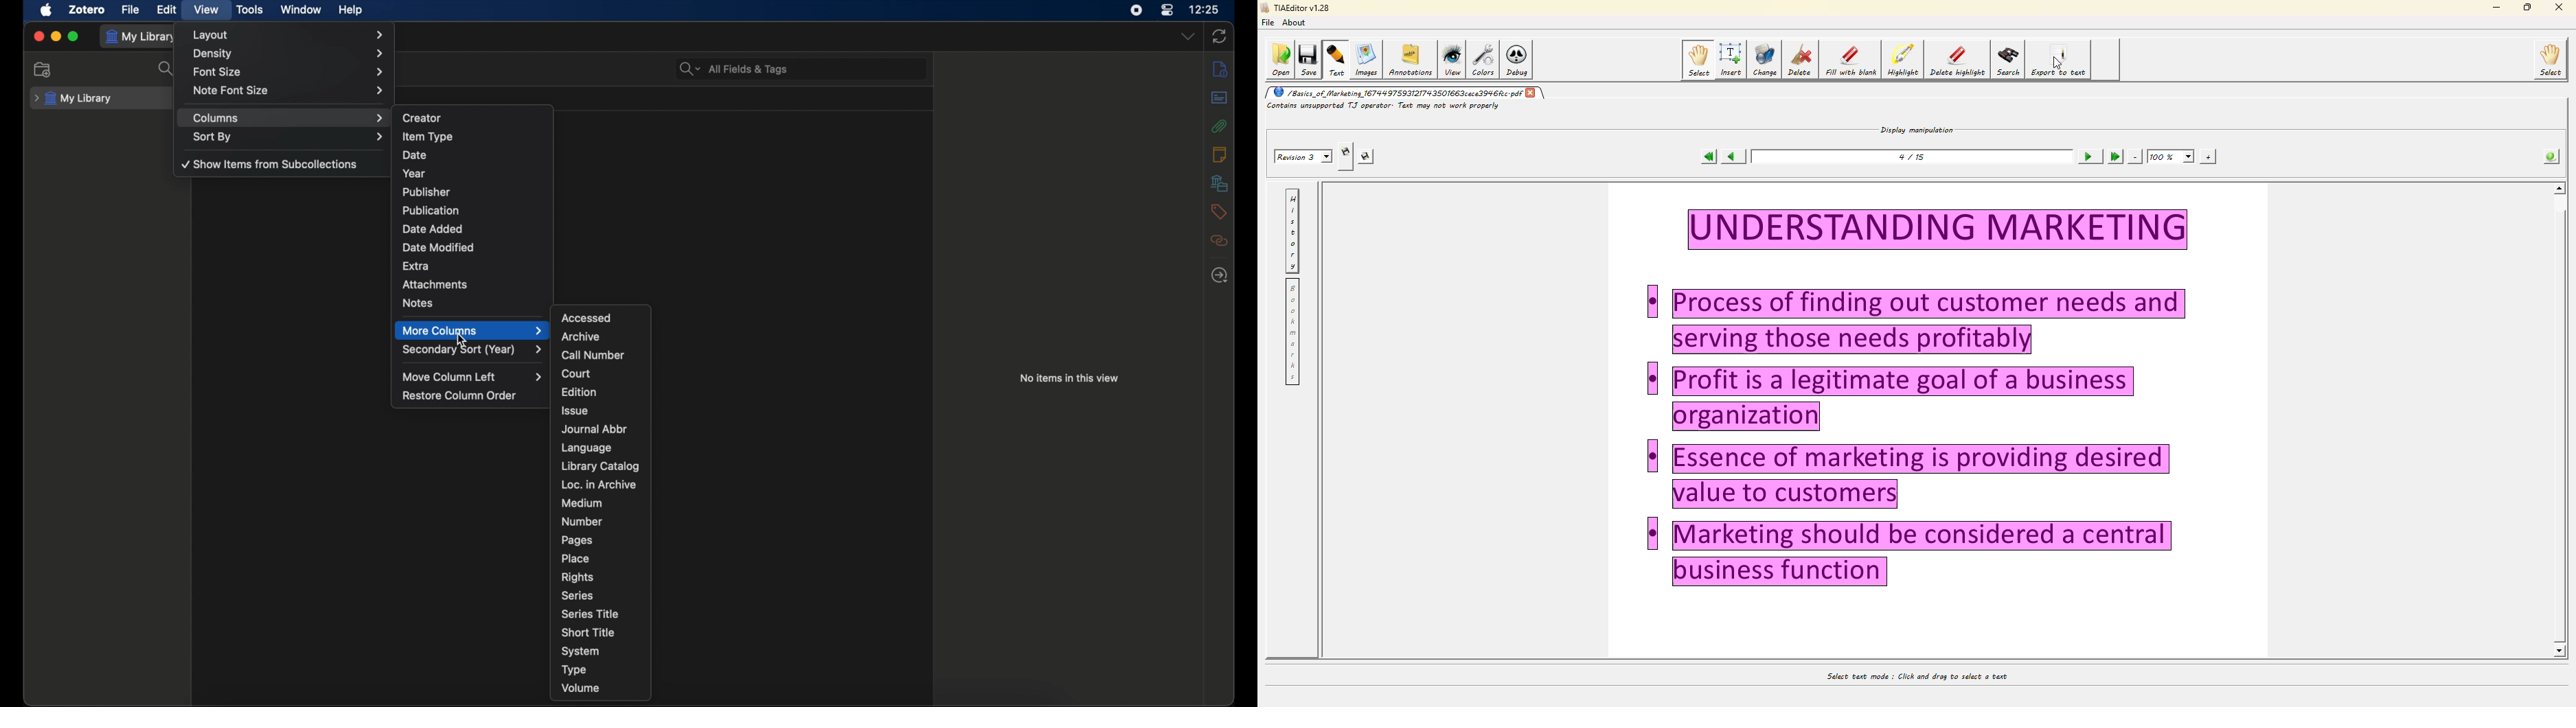 This screenshot has width=2576, height=728. I want to click on attachments, so click(1220, 126).